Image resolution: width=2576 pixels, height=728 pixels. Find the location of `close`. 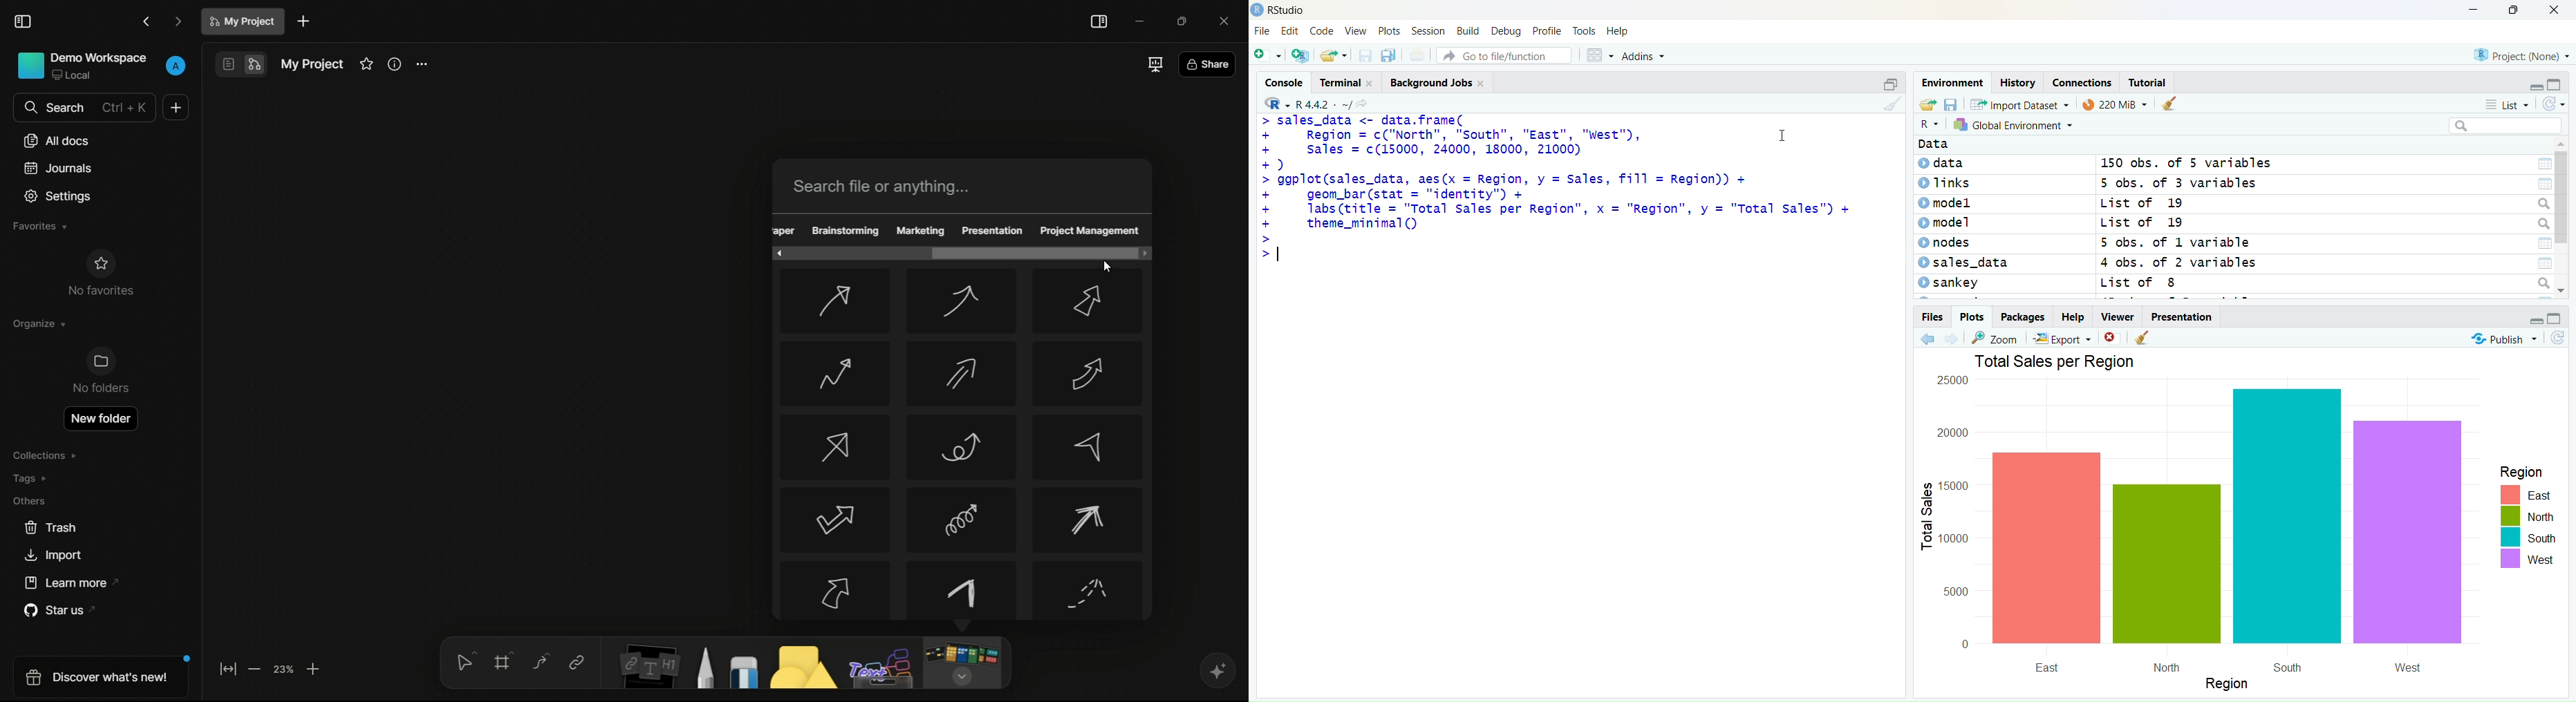

close is located at coordinates (2559, 10).